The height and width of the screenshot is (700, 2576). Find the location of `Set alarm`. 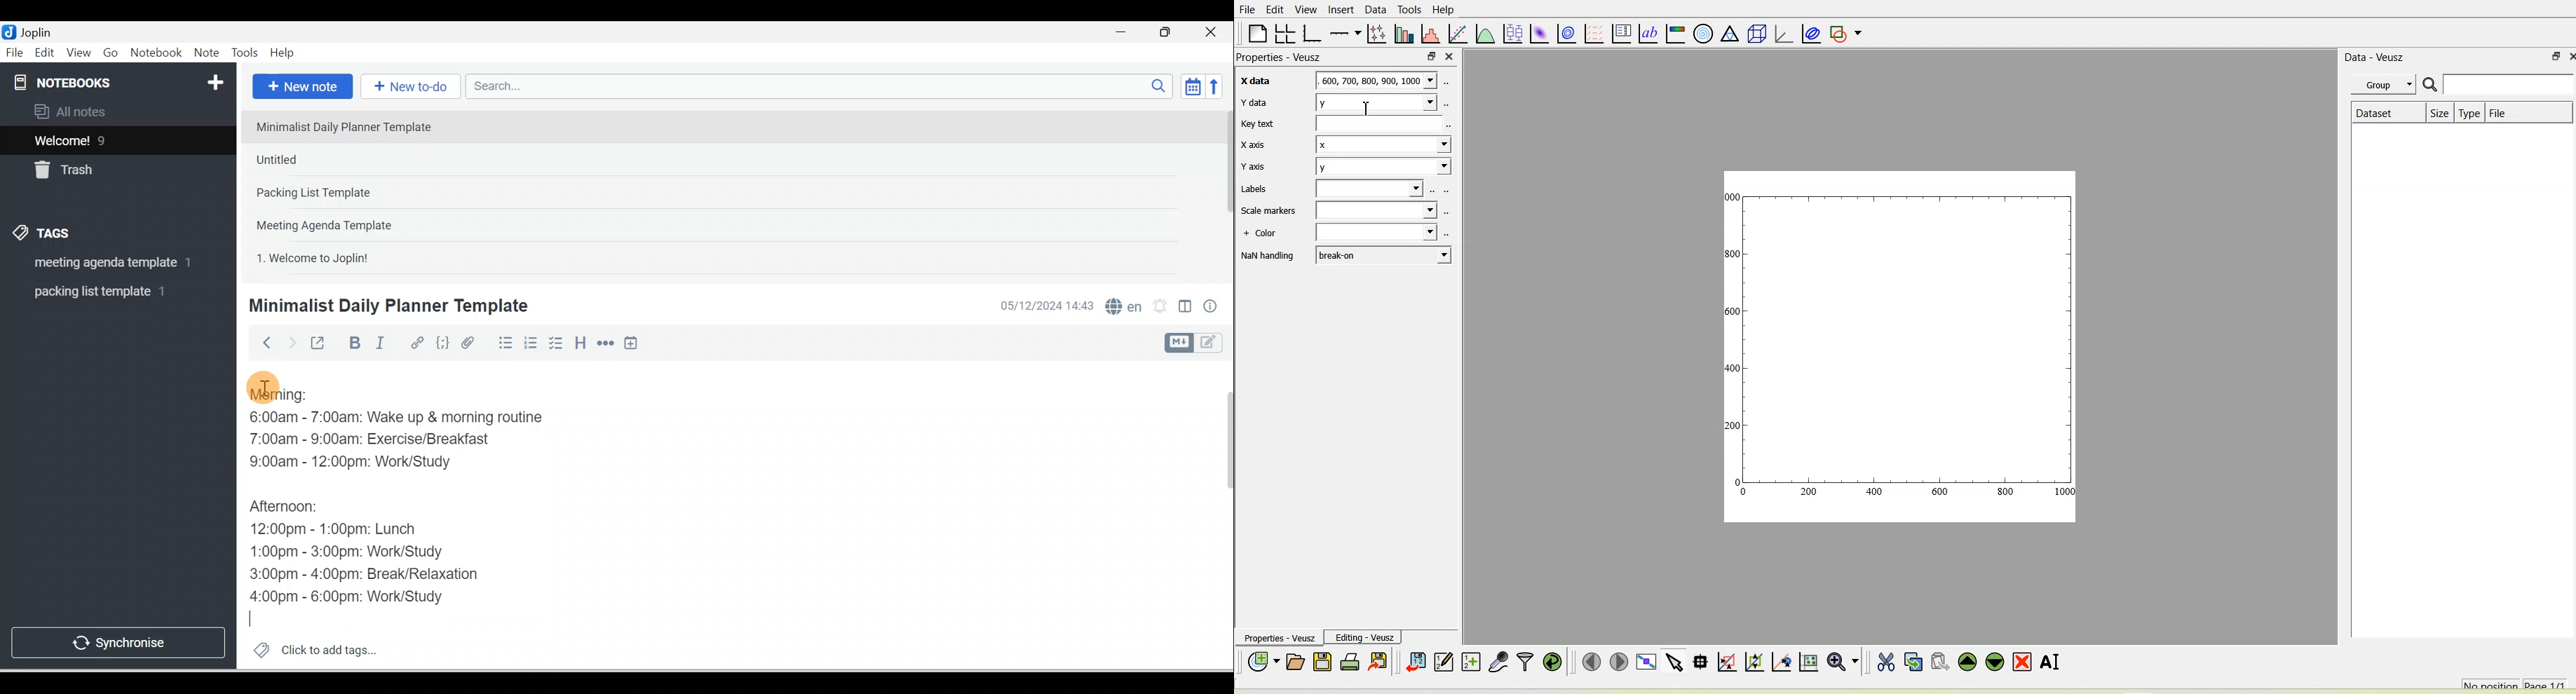

Set alarm is located at coordinates (1158, 307).